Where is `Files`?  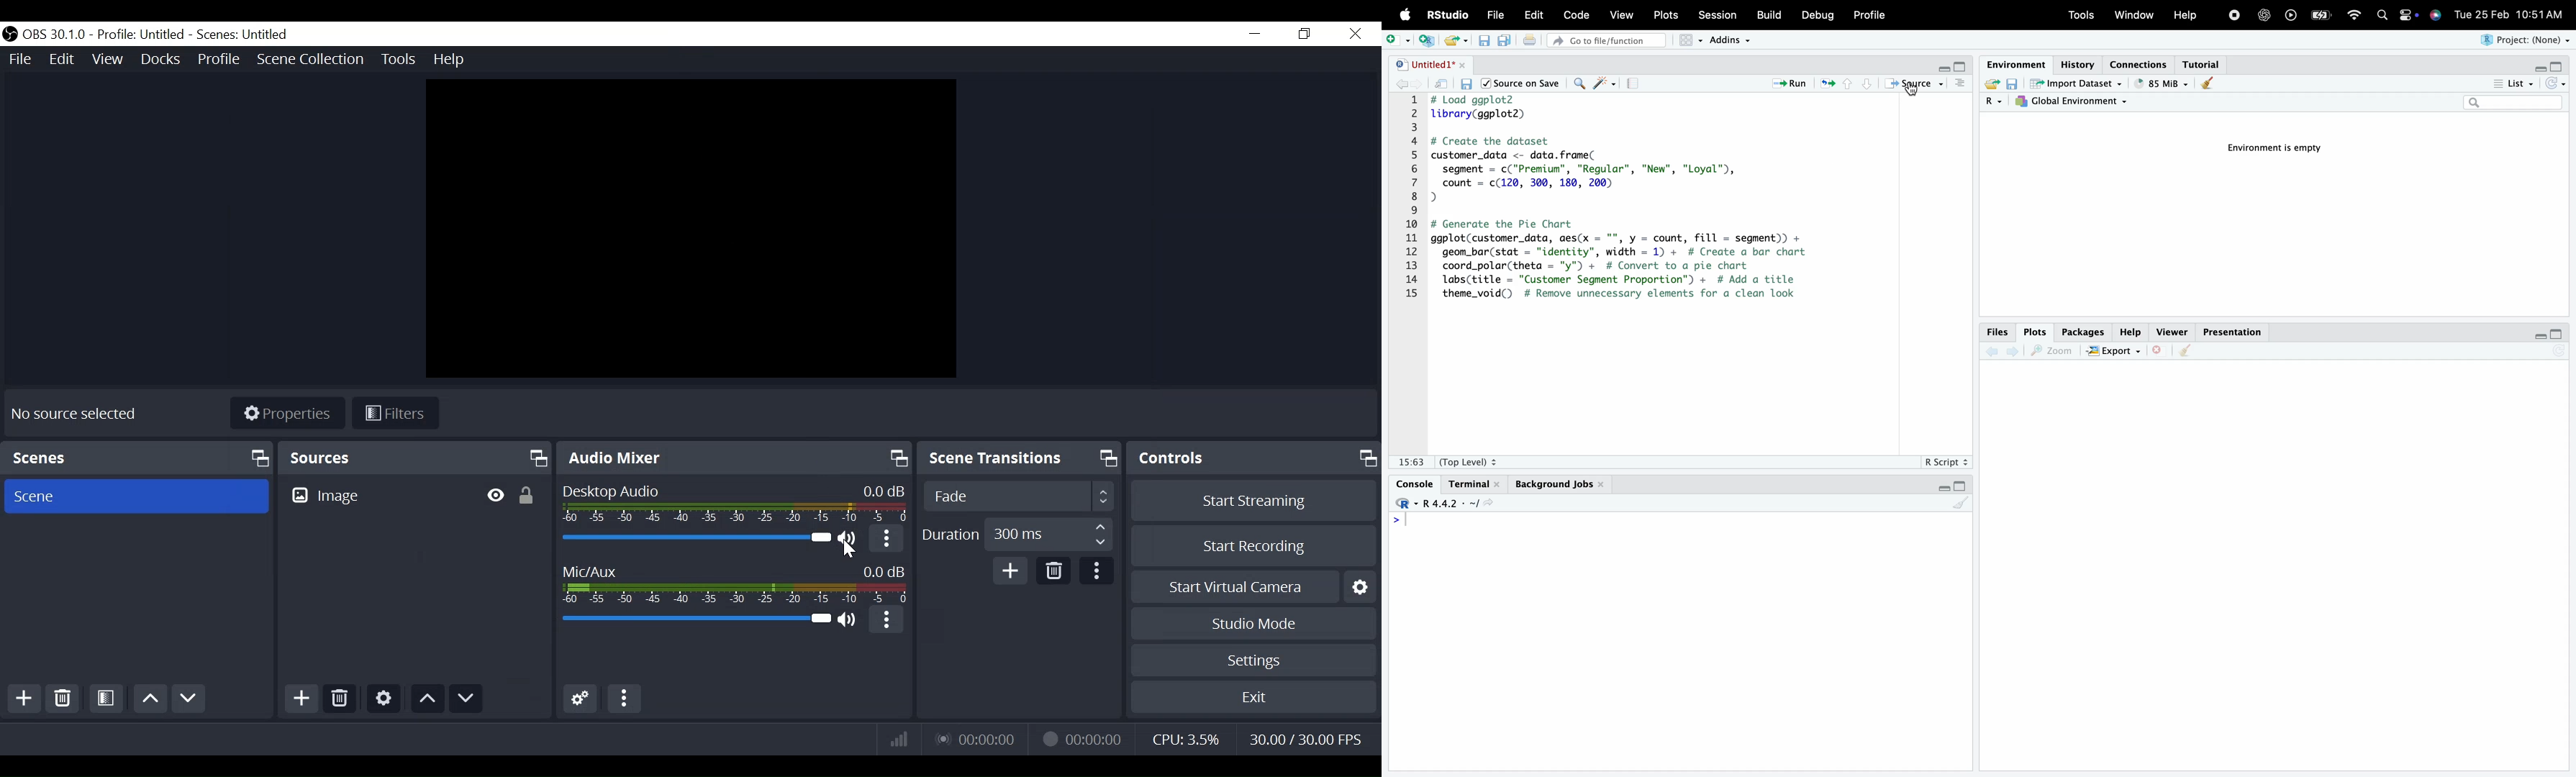 Files is located at coordinates (1996, 334).